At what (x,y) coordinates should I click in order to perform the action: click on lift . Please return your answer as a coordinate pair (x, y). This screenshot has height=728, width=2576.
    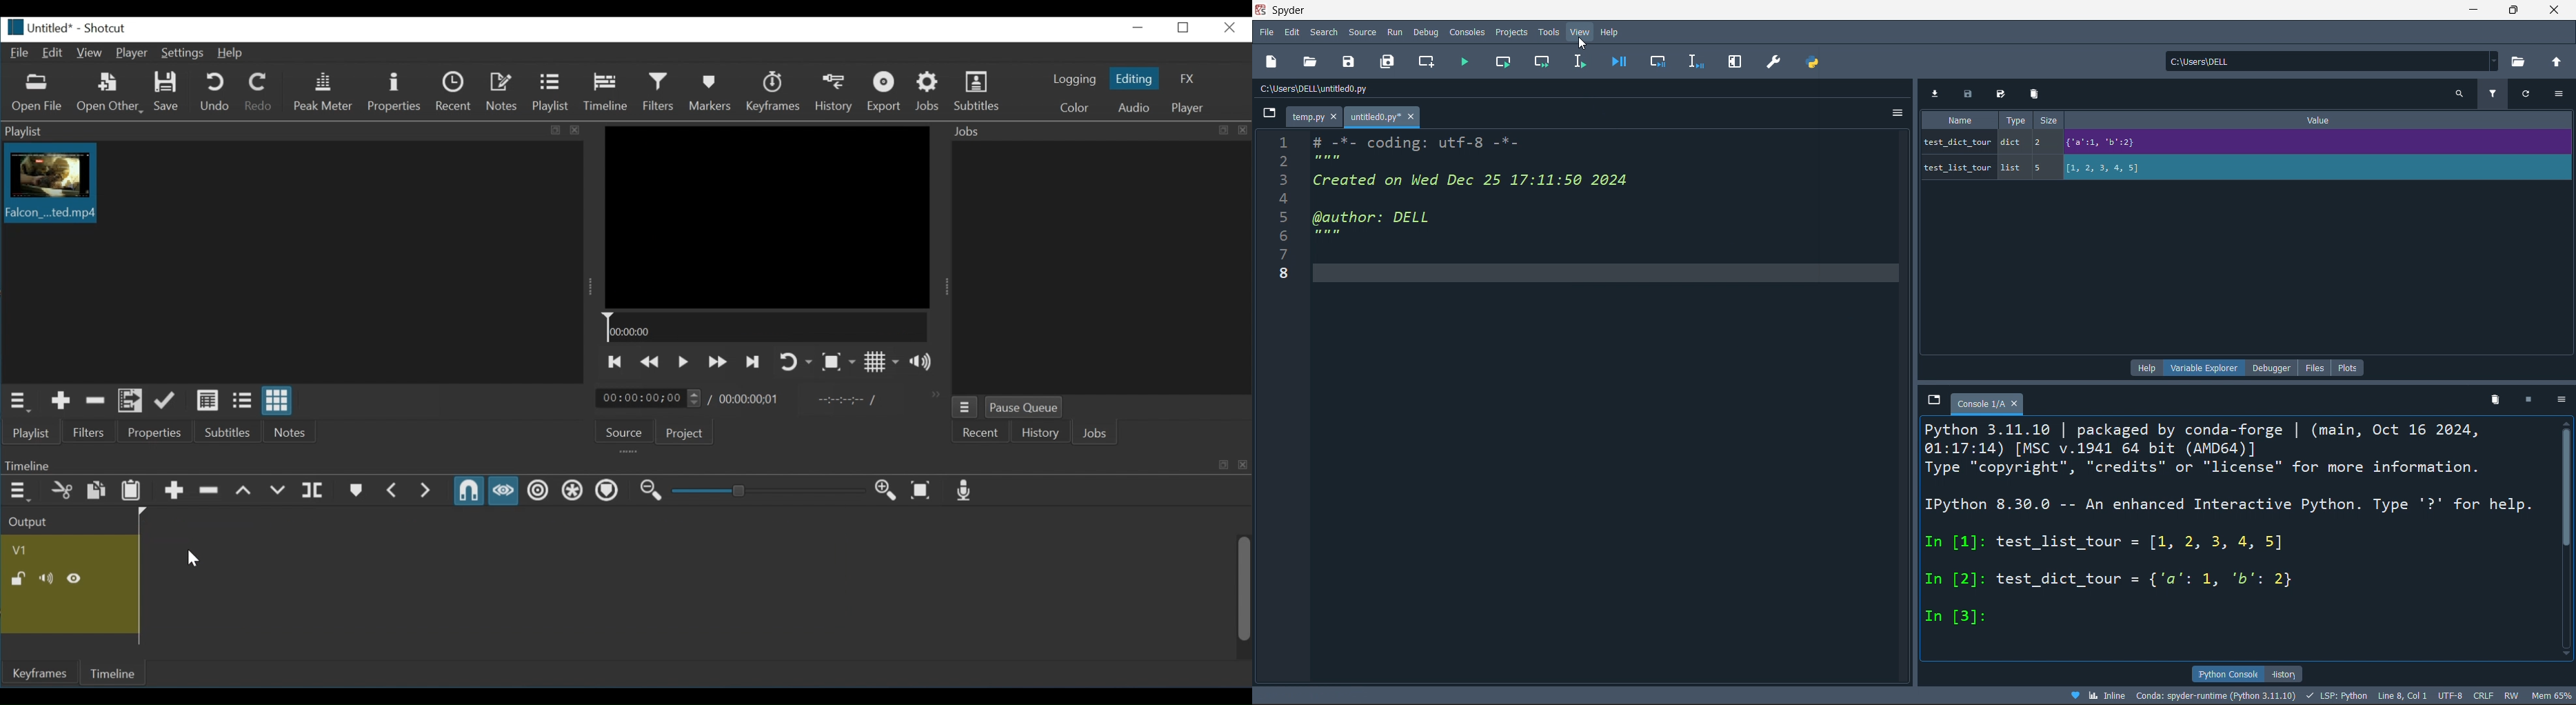
    Looking at the image, I should click on (245, 491).